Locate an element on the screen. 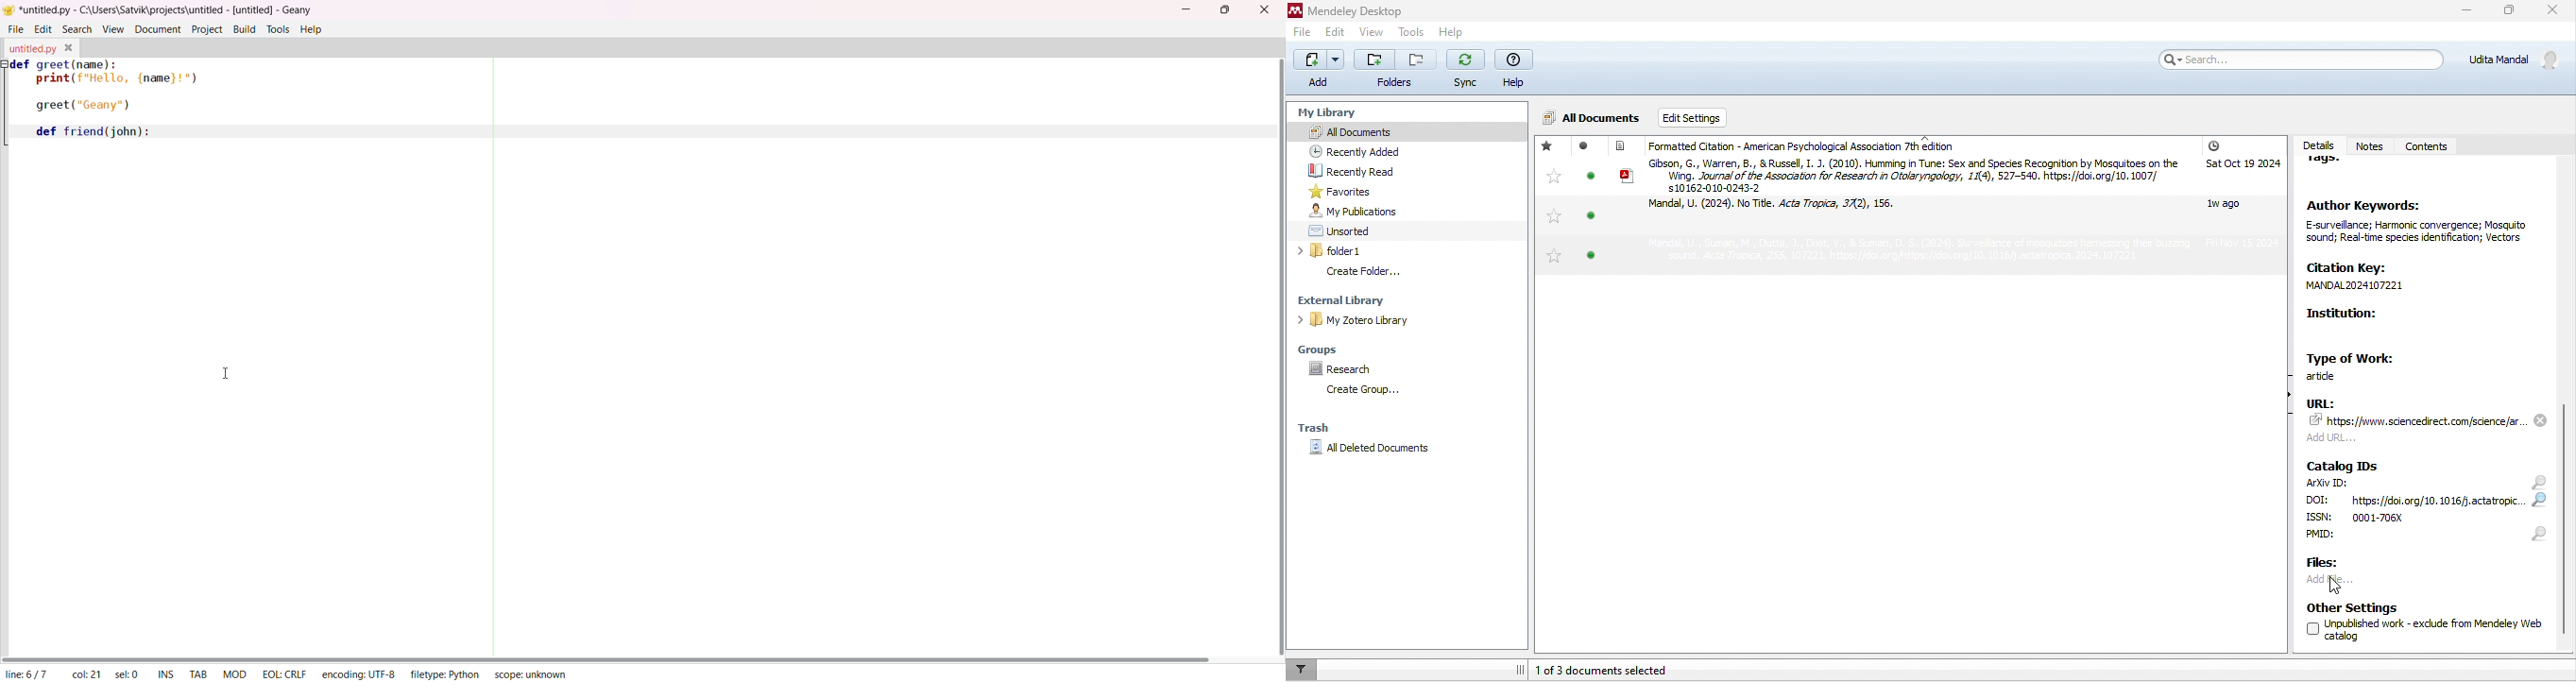  details is located at coordinates (2316, 141).